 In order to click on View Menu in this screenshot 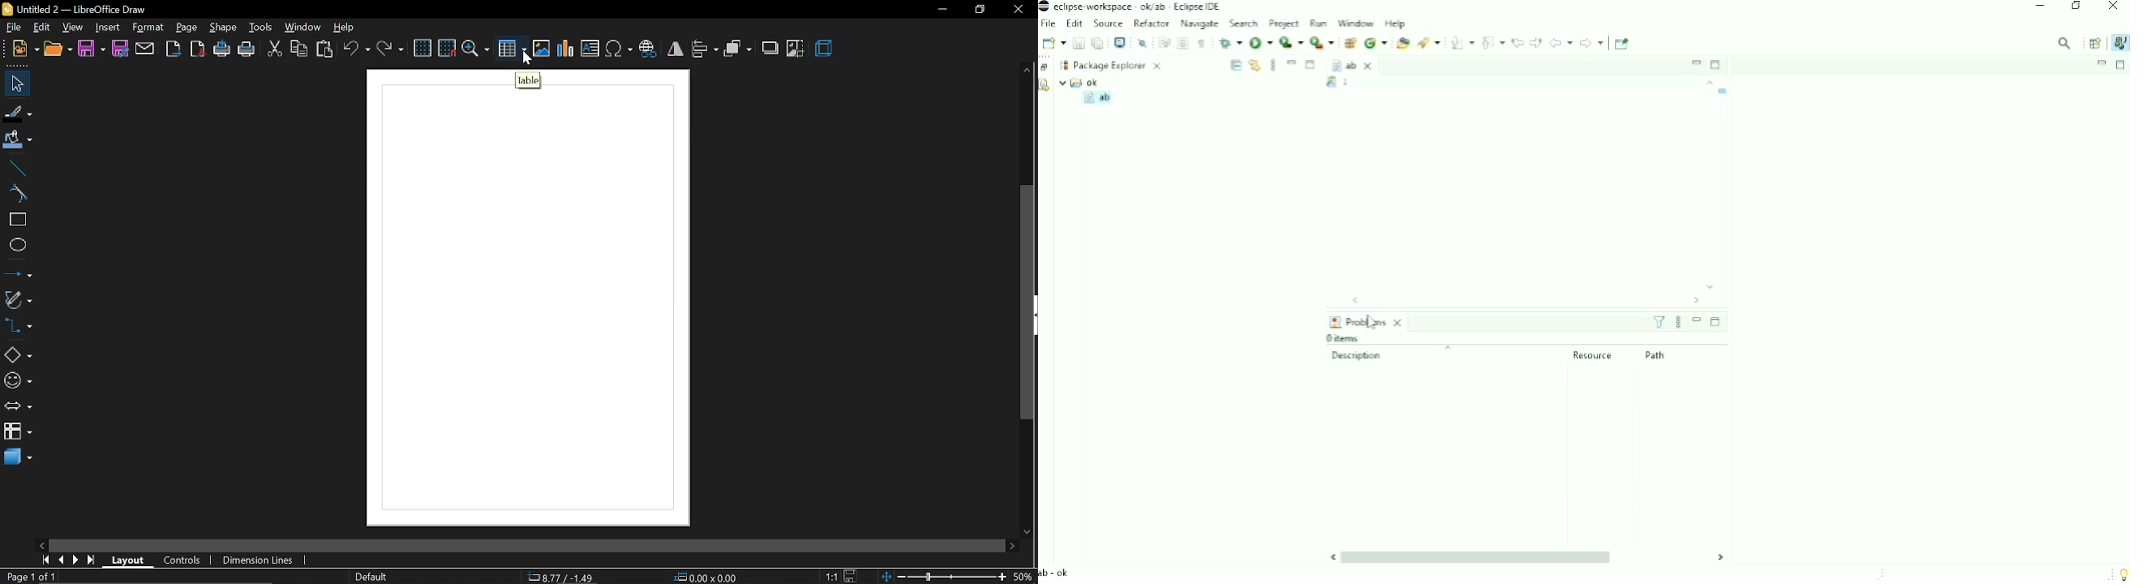, I will do `click(1273, 65)`.